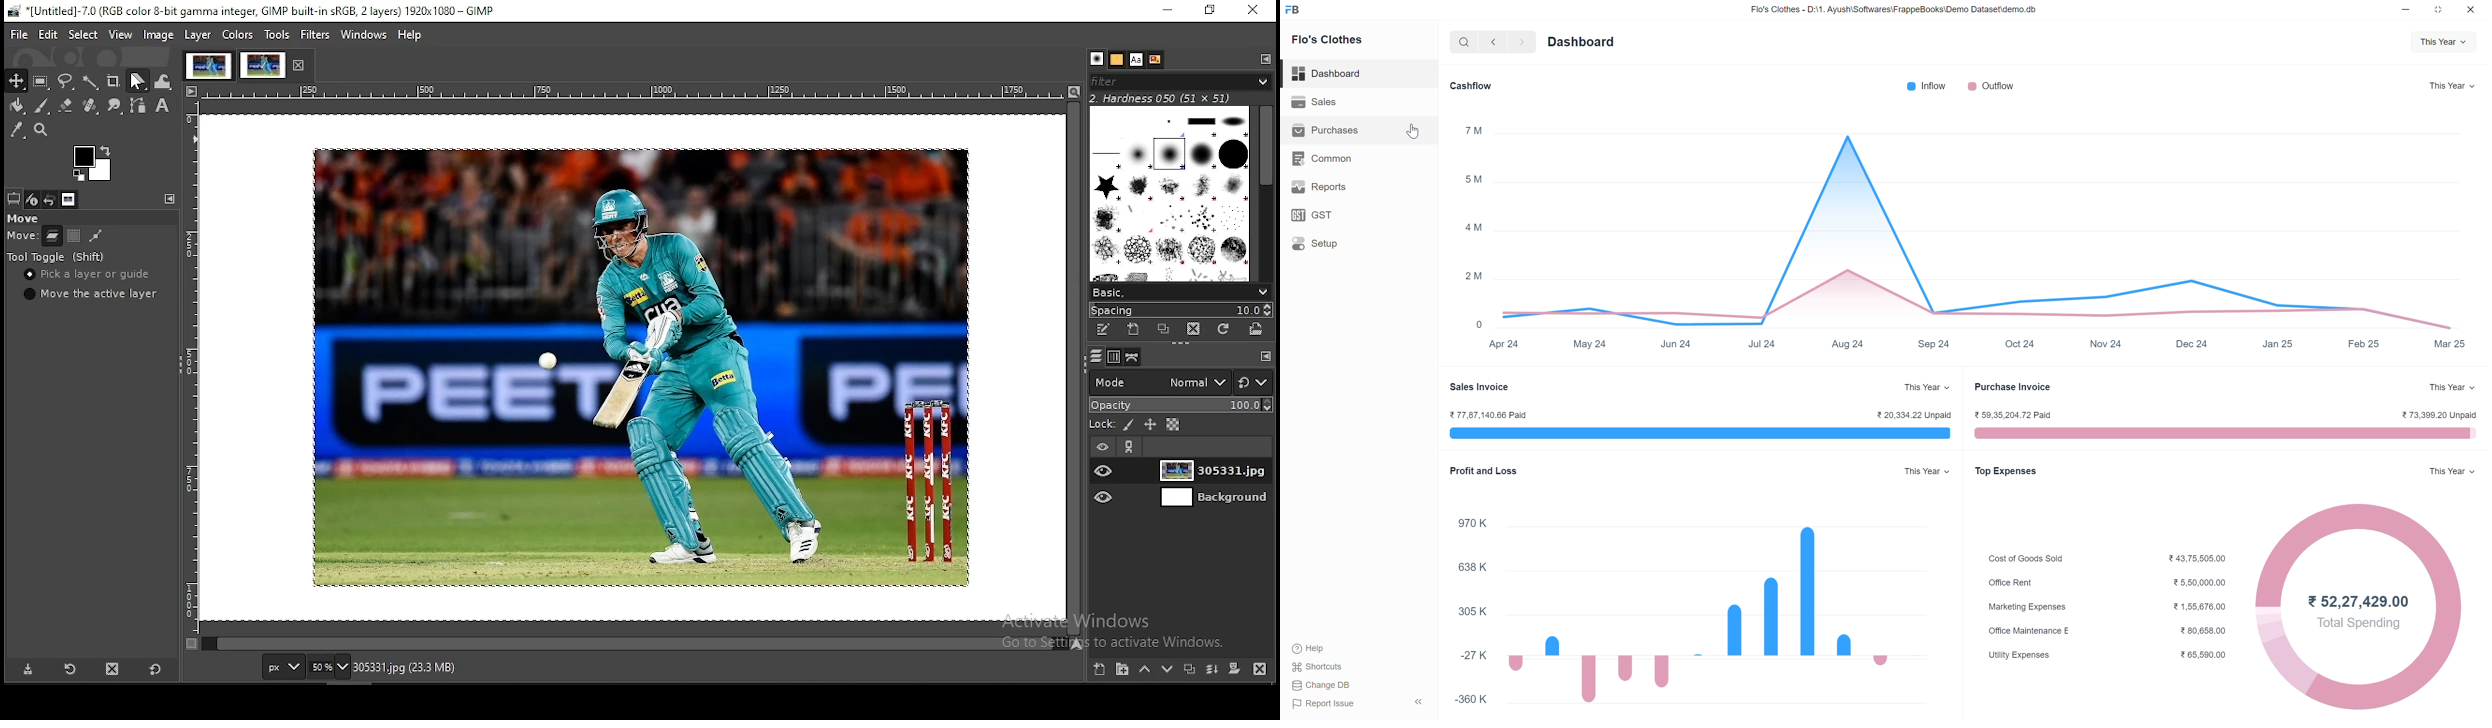 The image size is (2492, 728). What do you see at coordinates (1264, 59) in the screenshot?
I see `configure this tab` at bounding box center [1264, 59].